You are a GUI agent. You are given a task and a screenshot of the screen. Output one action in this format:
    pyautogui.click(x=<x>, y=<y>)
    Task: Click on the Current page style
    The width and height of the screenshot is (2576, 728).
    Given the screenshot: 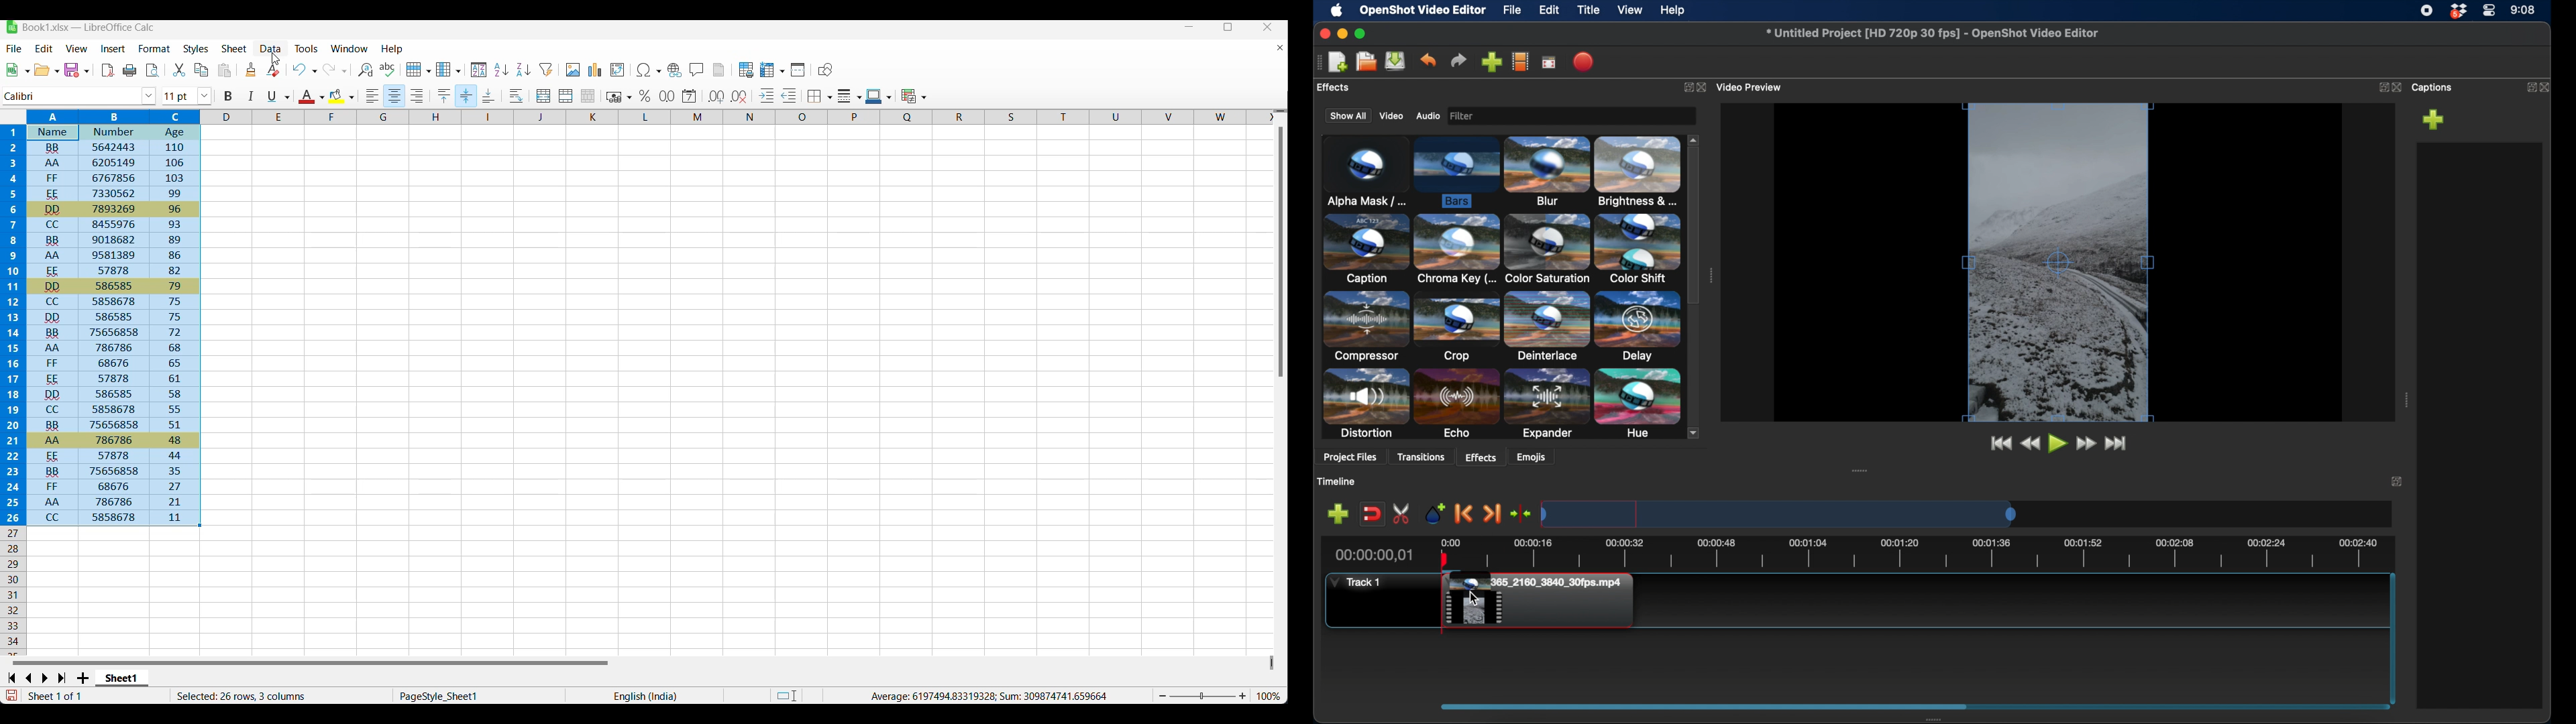 What is the action you would take?
    pyautogui.click(x=478, y=696)
    